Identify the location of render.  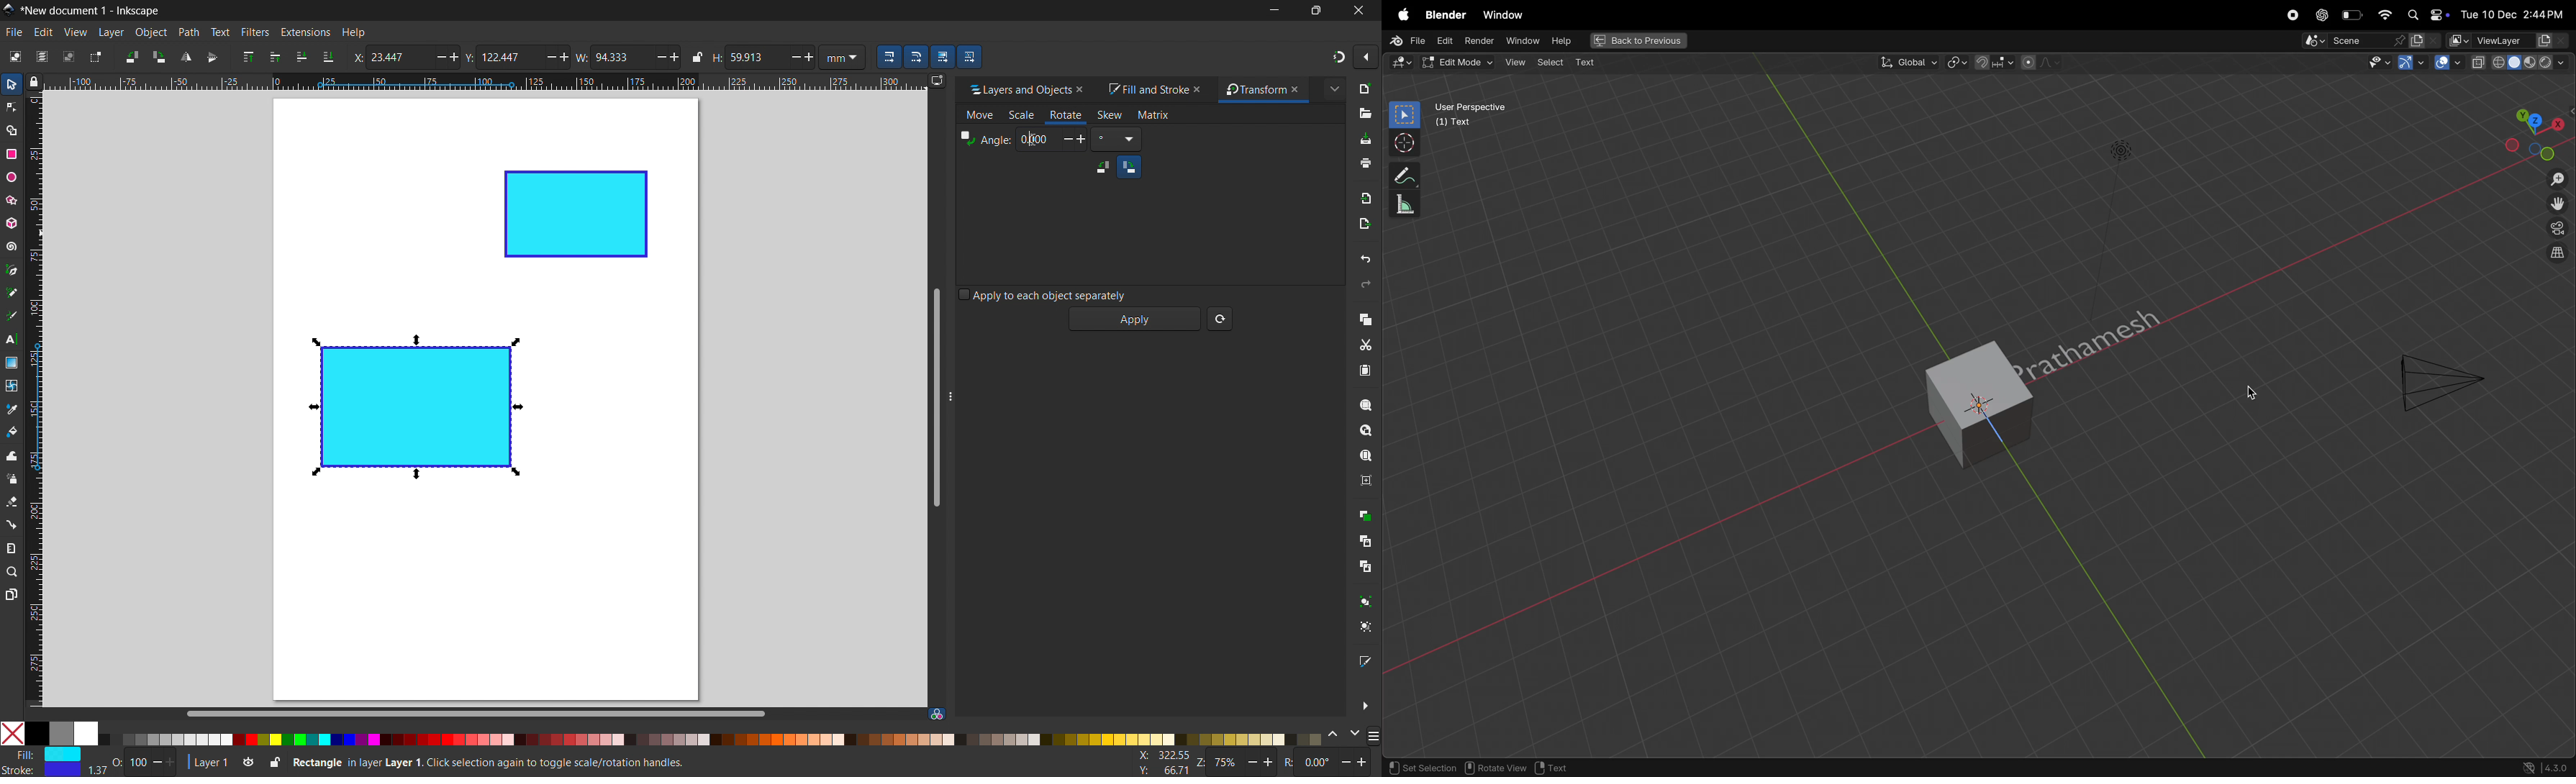
(1479, 41).